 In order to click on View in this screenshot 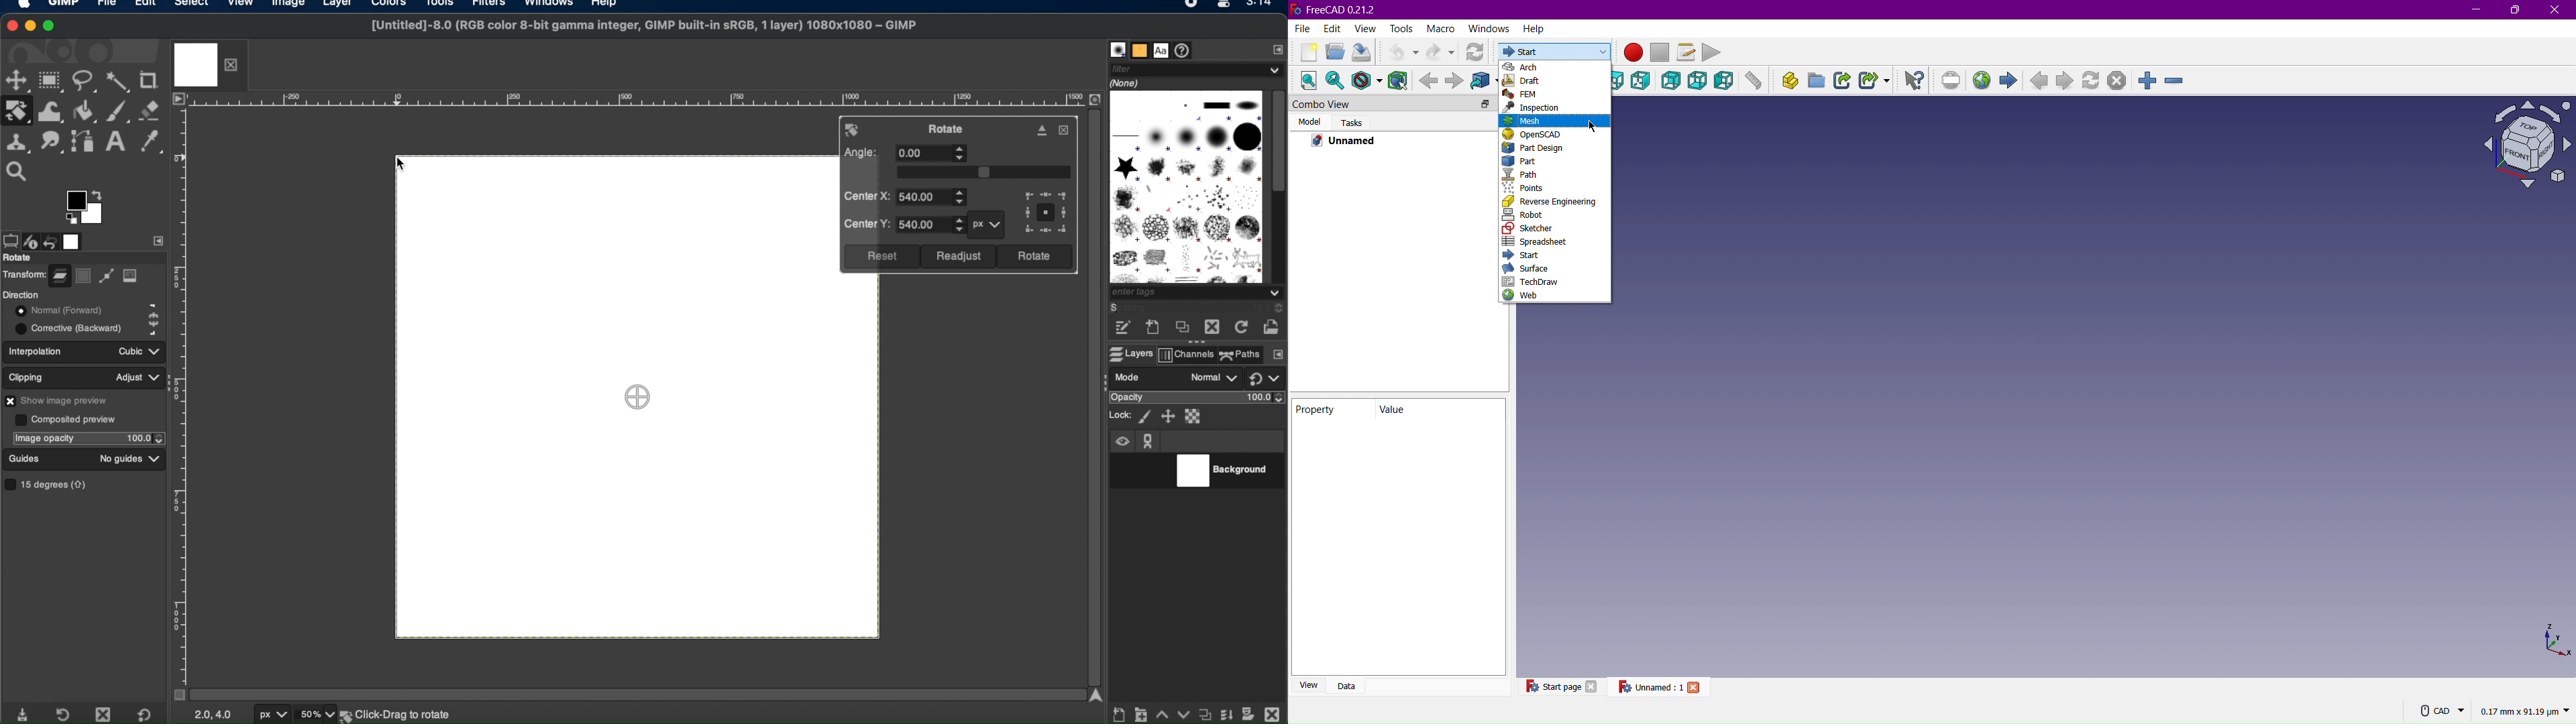, I will do `click(1309, 684)`.